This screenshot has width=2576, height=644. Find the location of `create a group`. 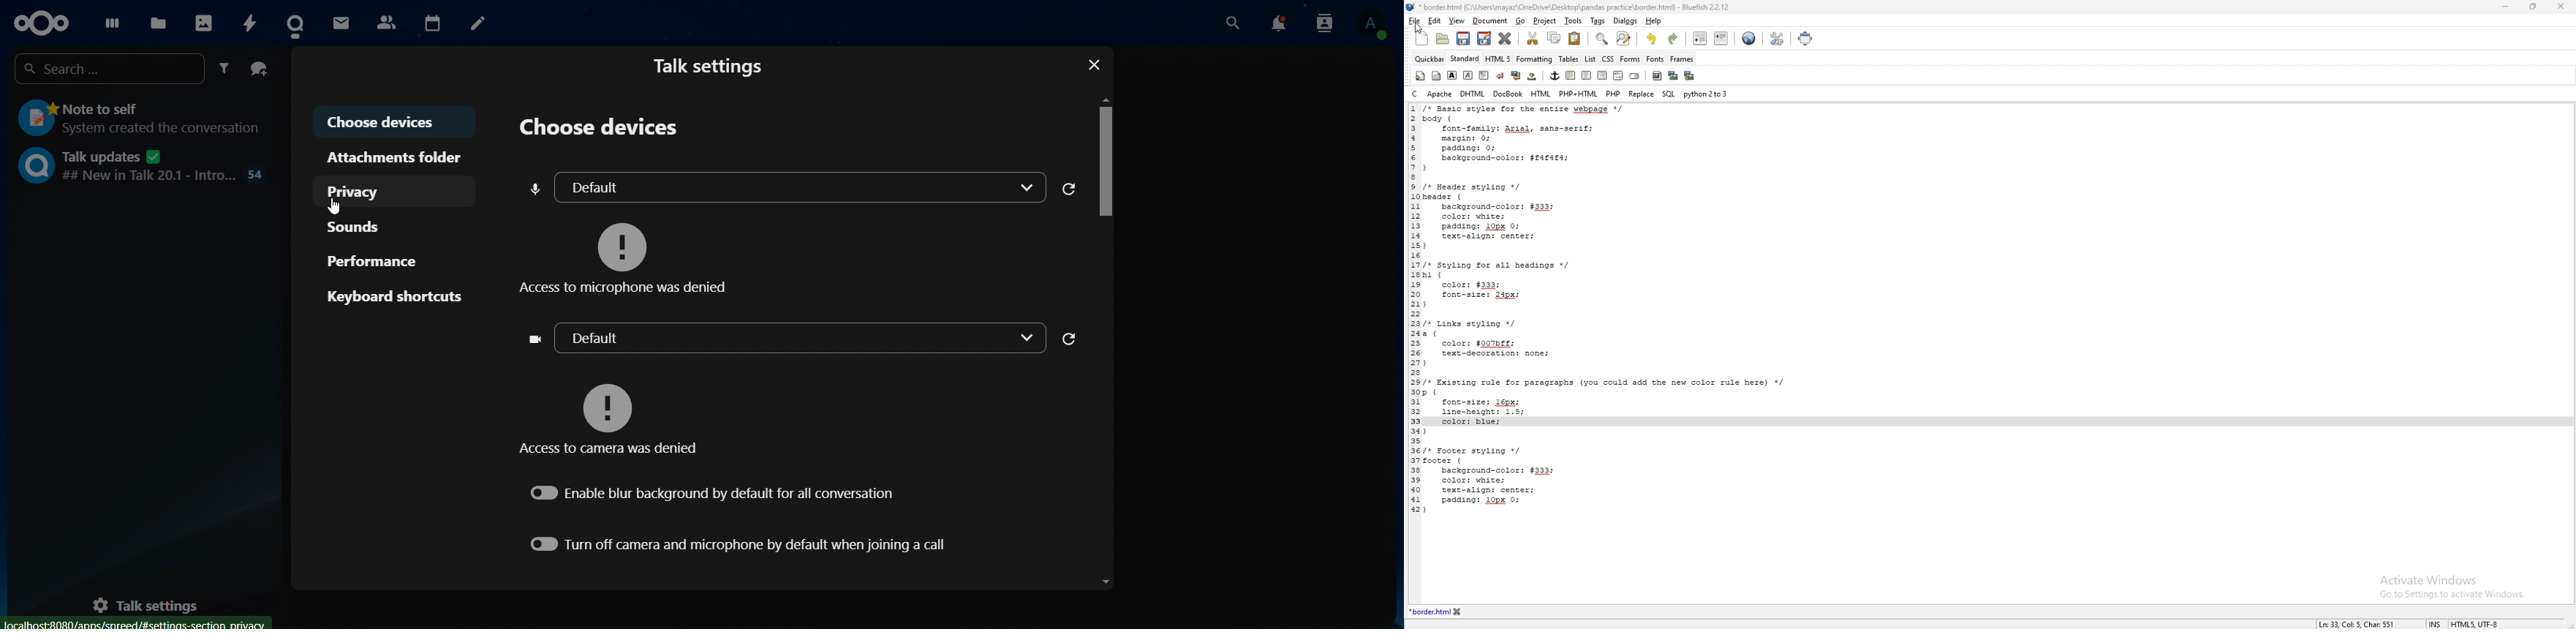

create a group is located at coordinates (260, 69).